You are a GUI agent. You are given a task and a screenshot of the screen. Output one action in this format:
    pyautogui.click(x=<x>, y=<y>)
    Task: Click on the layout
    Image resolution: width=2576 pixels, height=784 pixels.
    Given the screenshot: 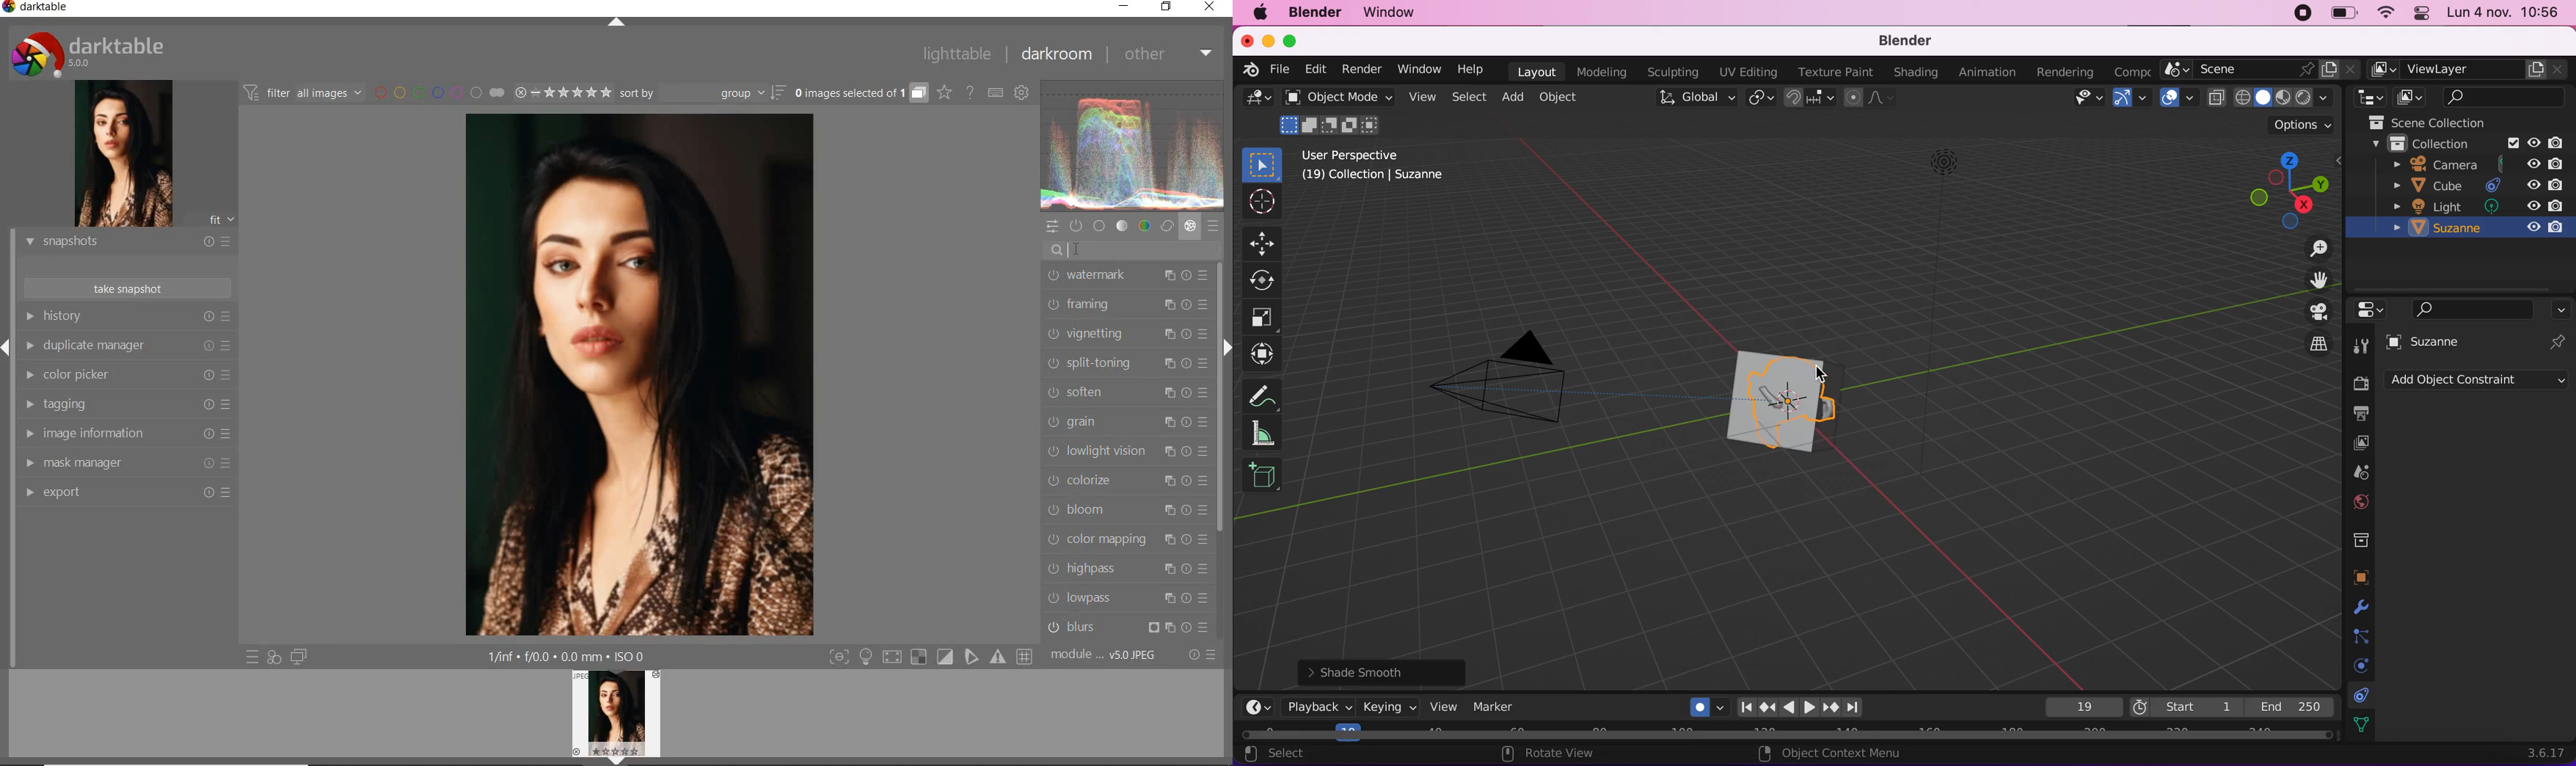 What is the action you would take?
    pyautogui.click(x=1535, y=71)
    